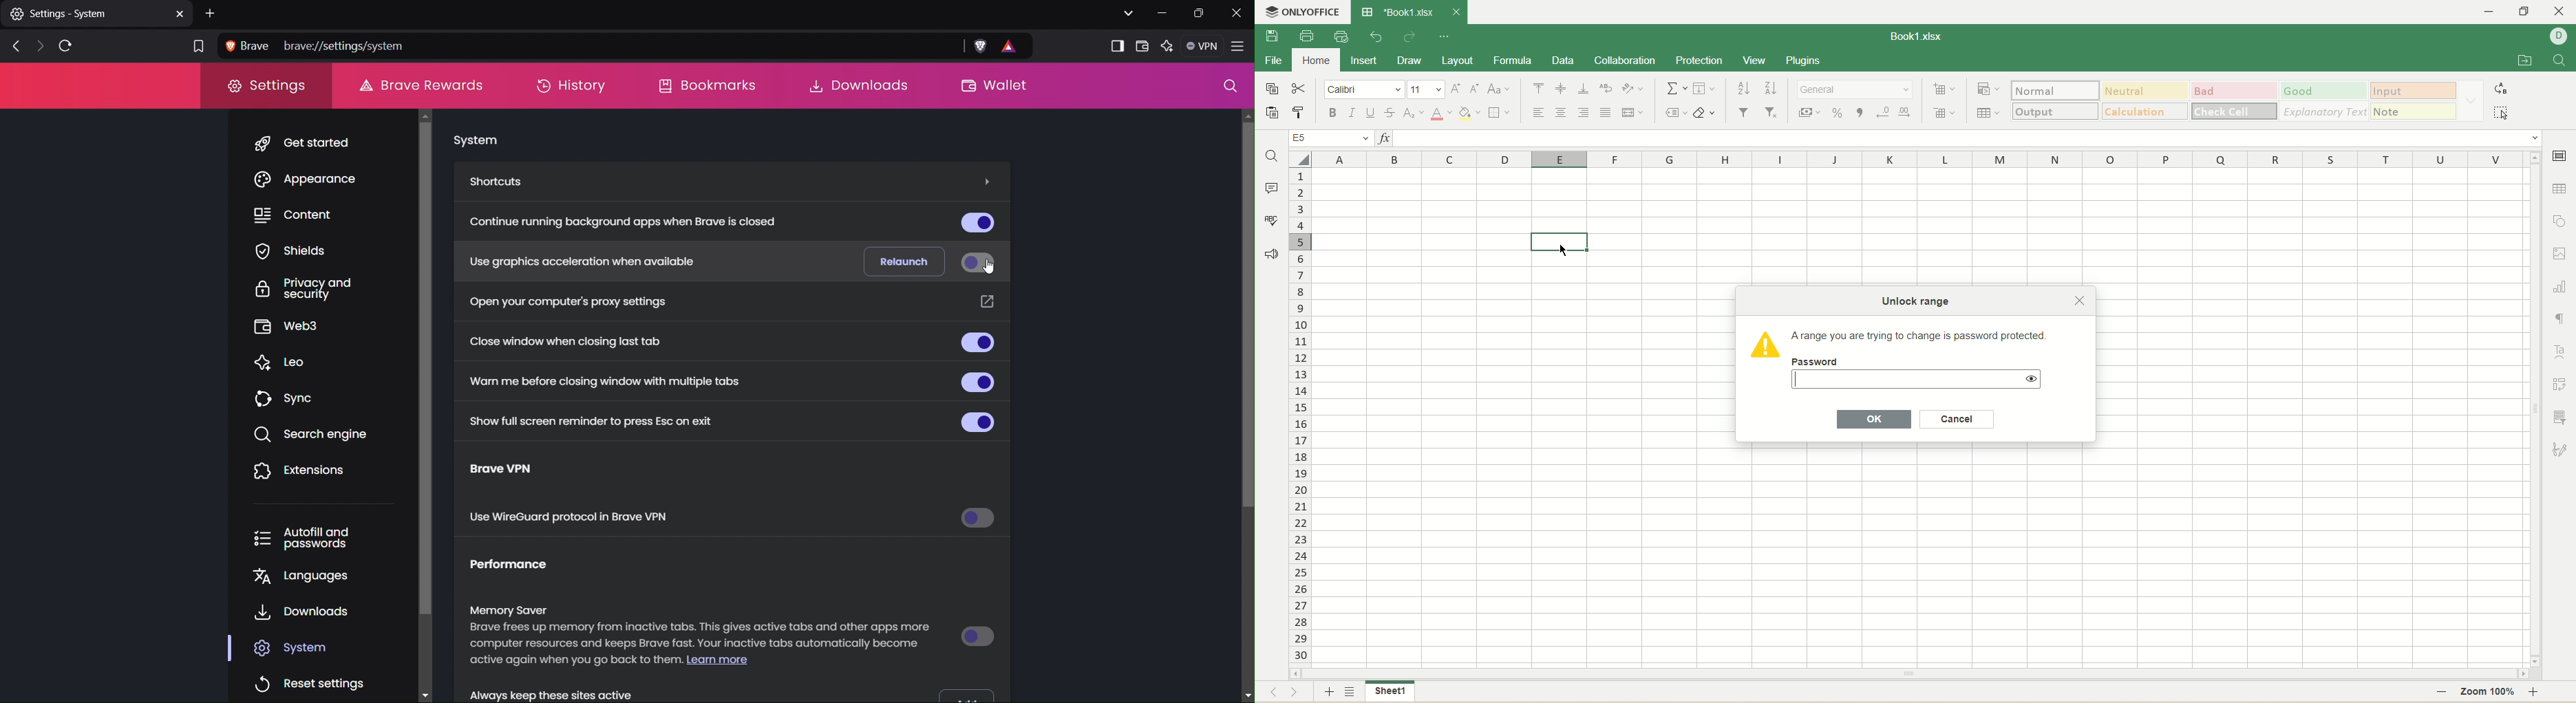  Describe the element at coordinates (975, 420) in the screenshot. I see `BUtton` at that location.